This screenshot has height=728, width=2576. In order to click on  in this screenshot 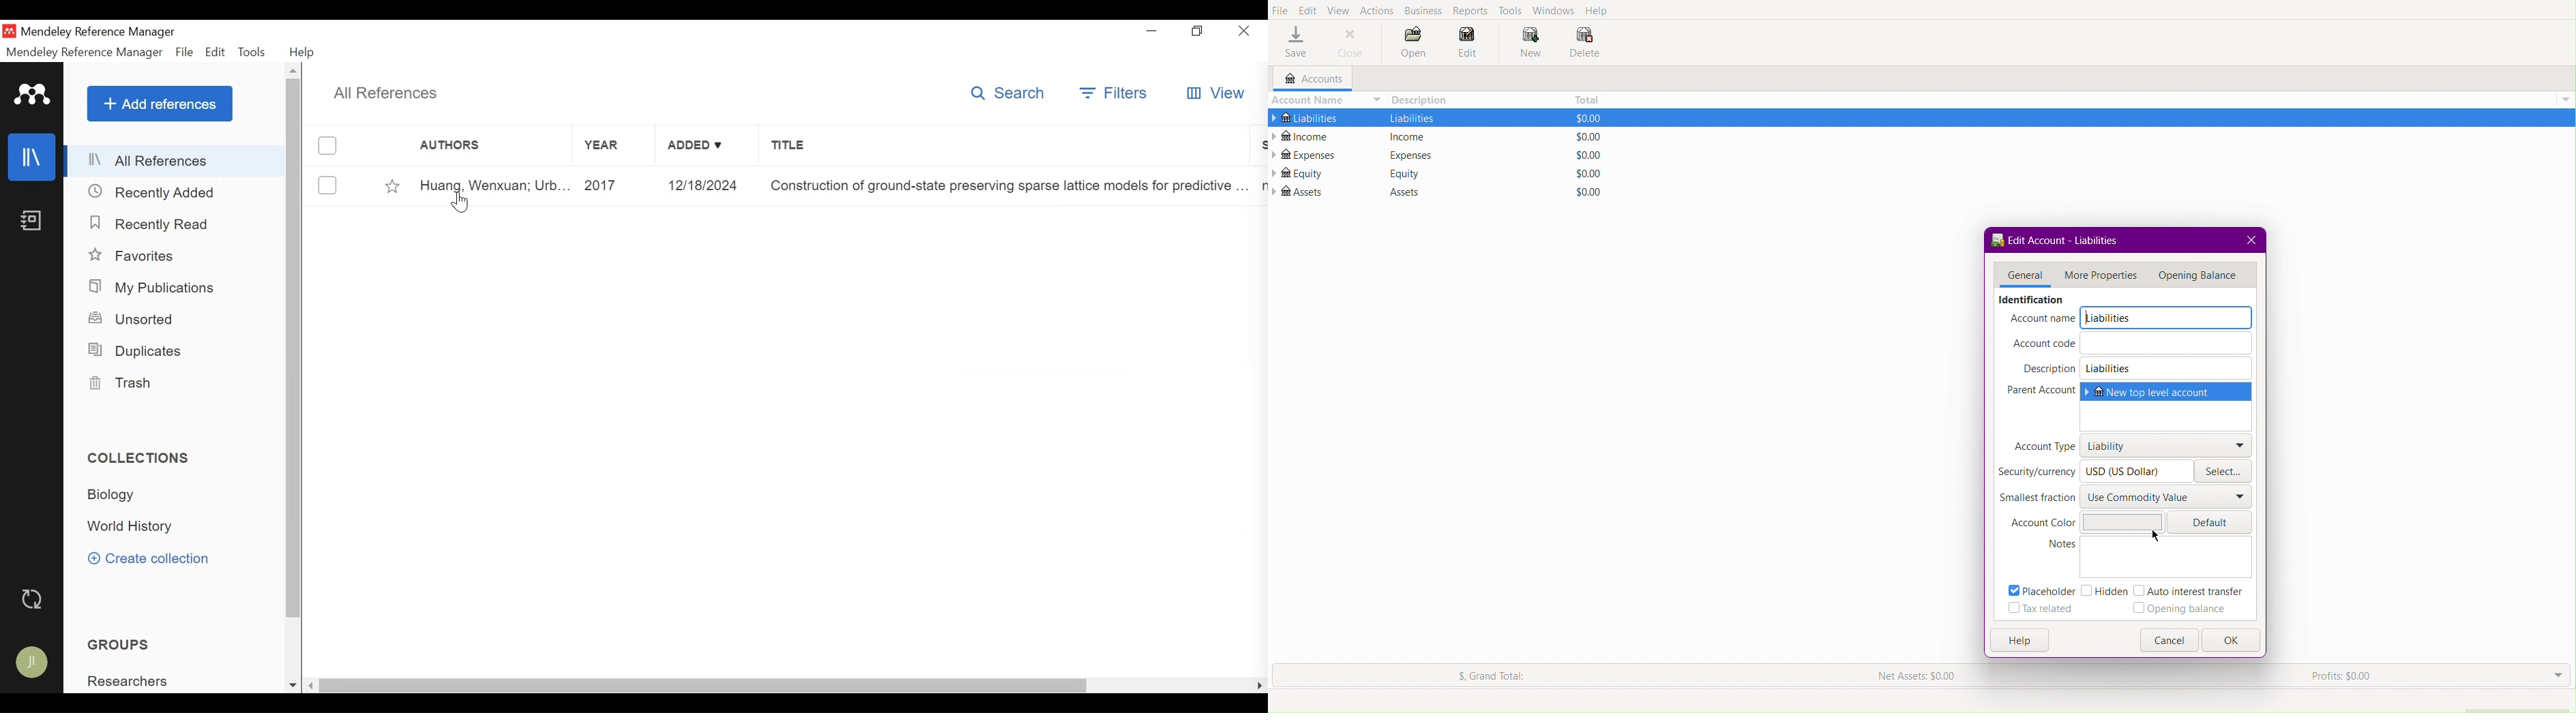, I will do `click(2169, 640)`.